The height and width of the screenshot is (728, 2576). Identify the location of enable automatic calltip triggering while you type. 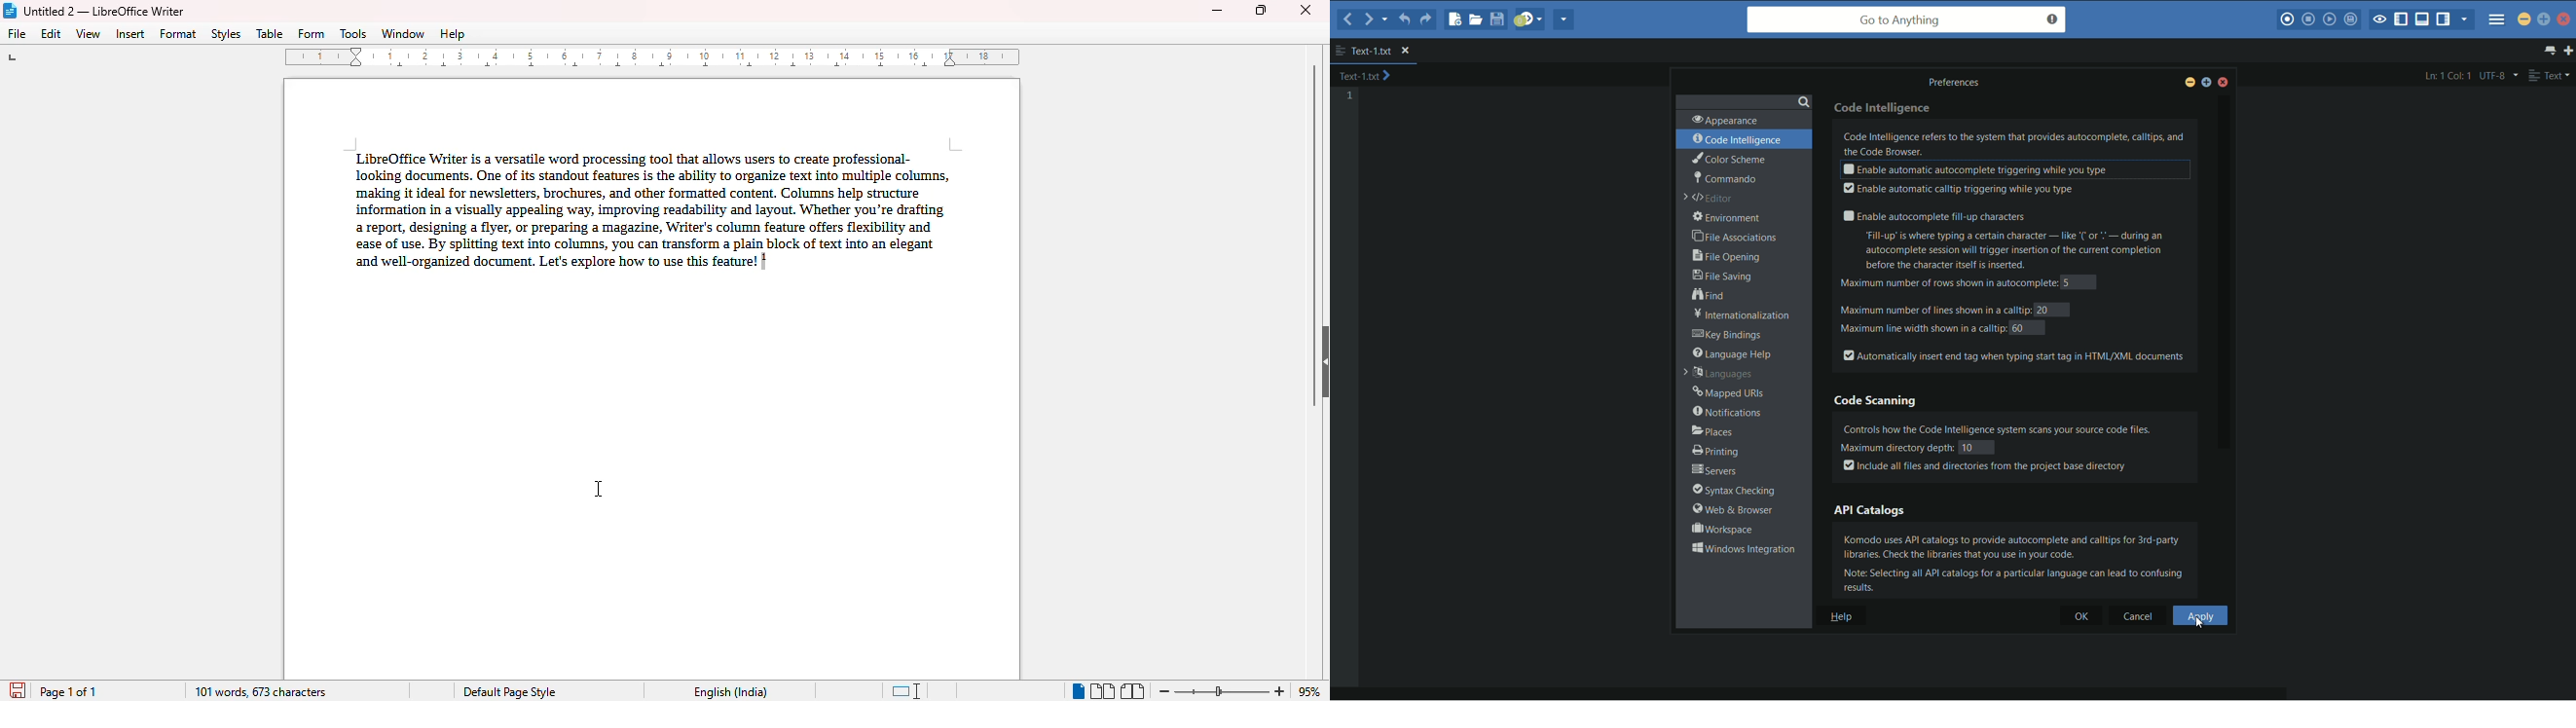
(1957, 190).